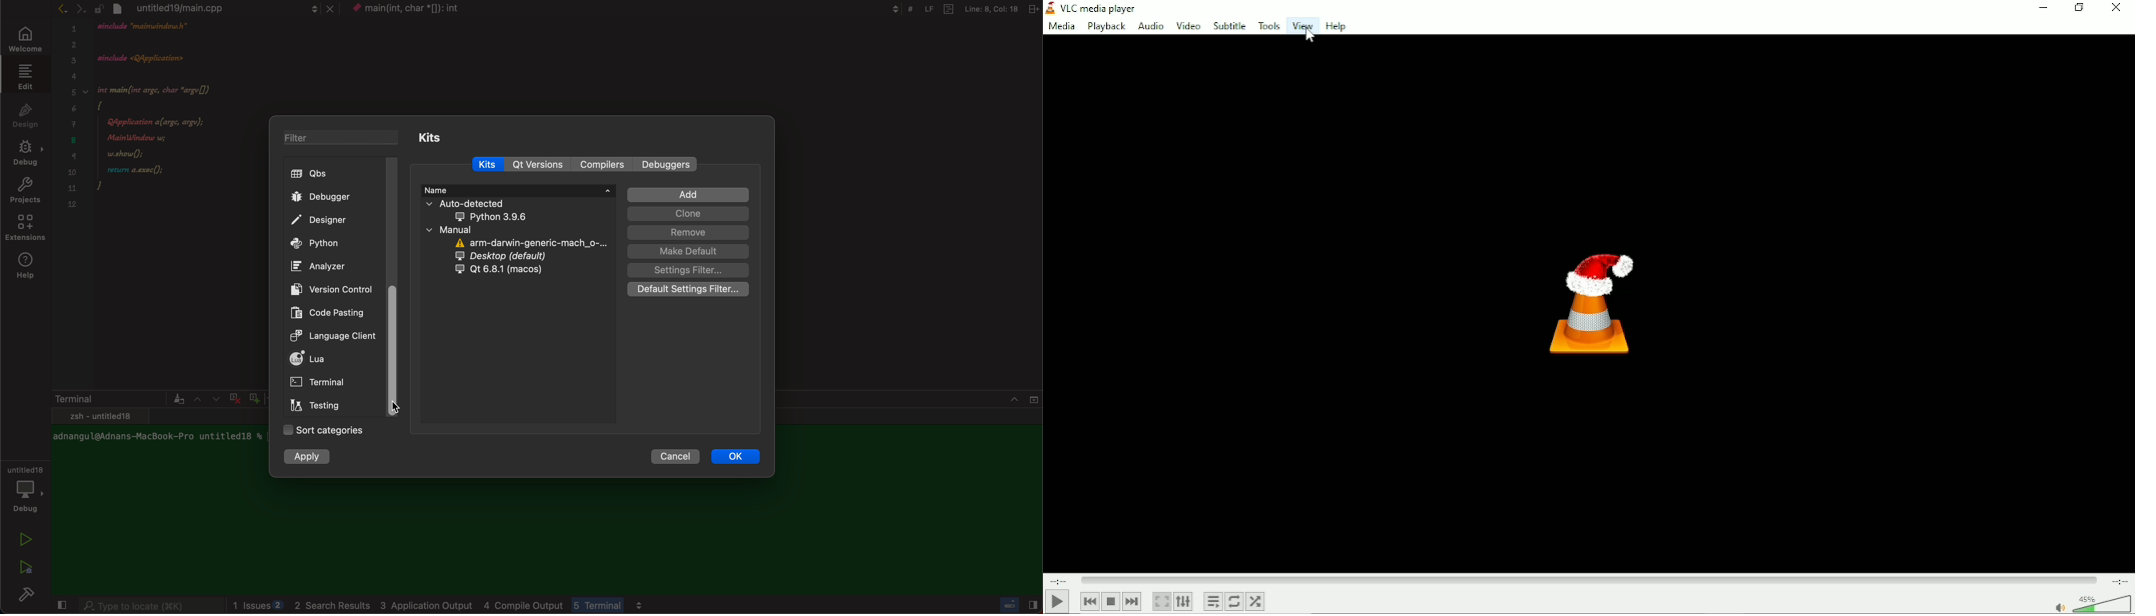  I want to click on on mouse down, so click(401, 410).